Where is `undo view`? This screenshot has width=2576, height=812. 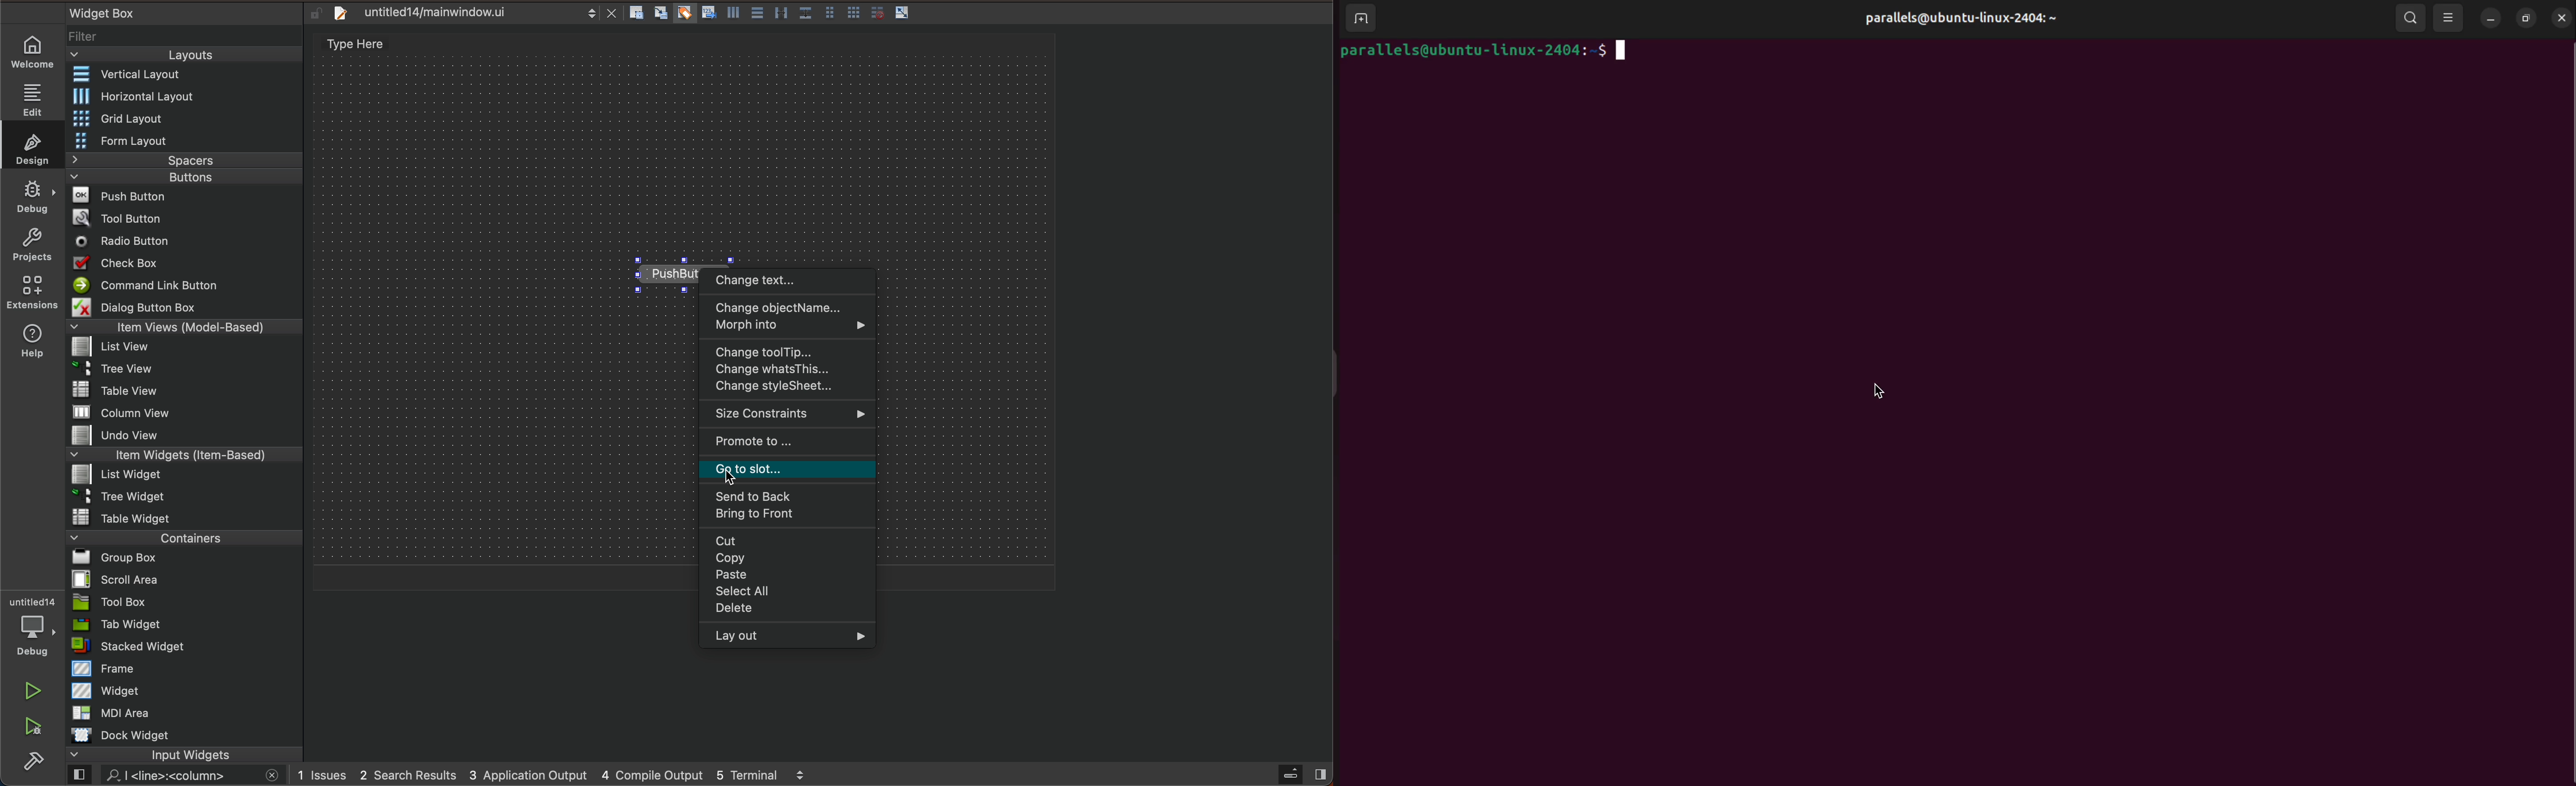
undo view is located at coordinates (189, 437).